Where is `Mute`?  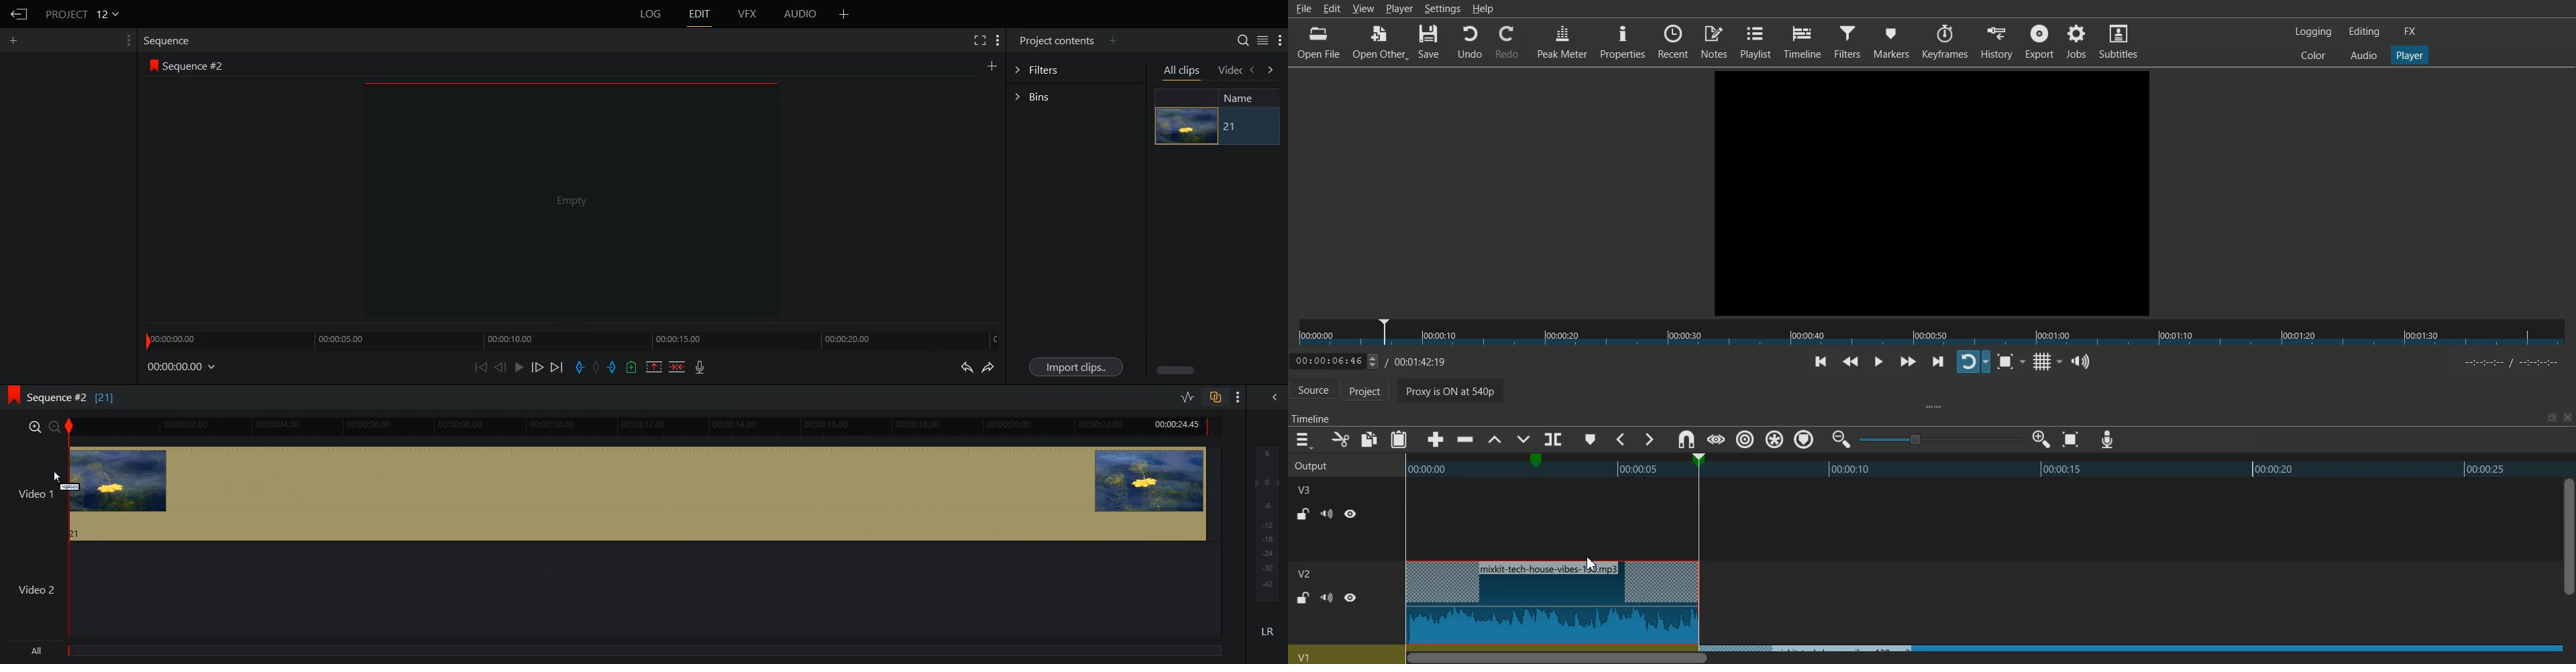 Mute is located at coordinates (1327, 597).